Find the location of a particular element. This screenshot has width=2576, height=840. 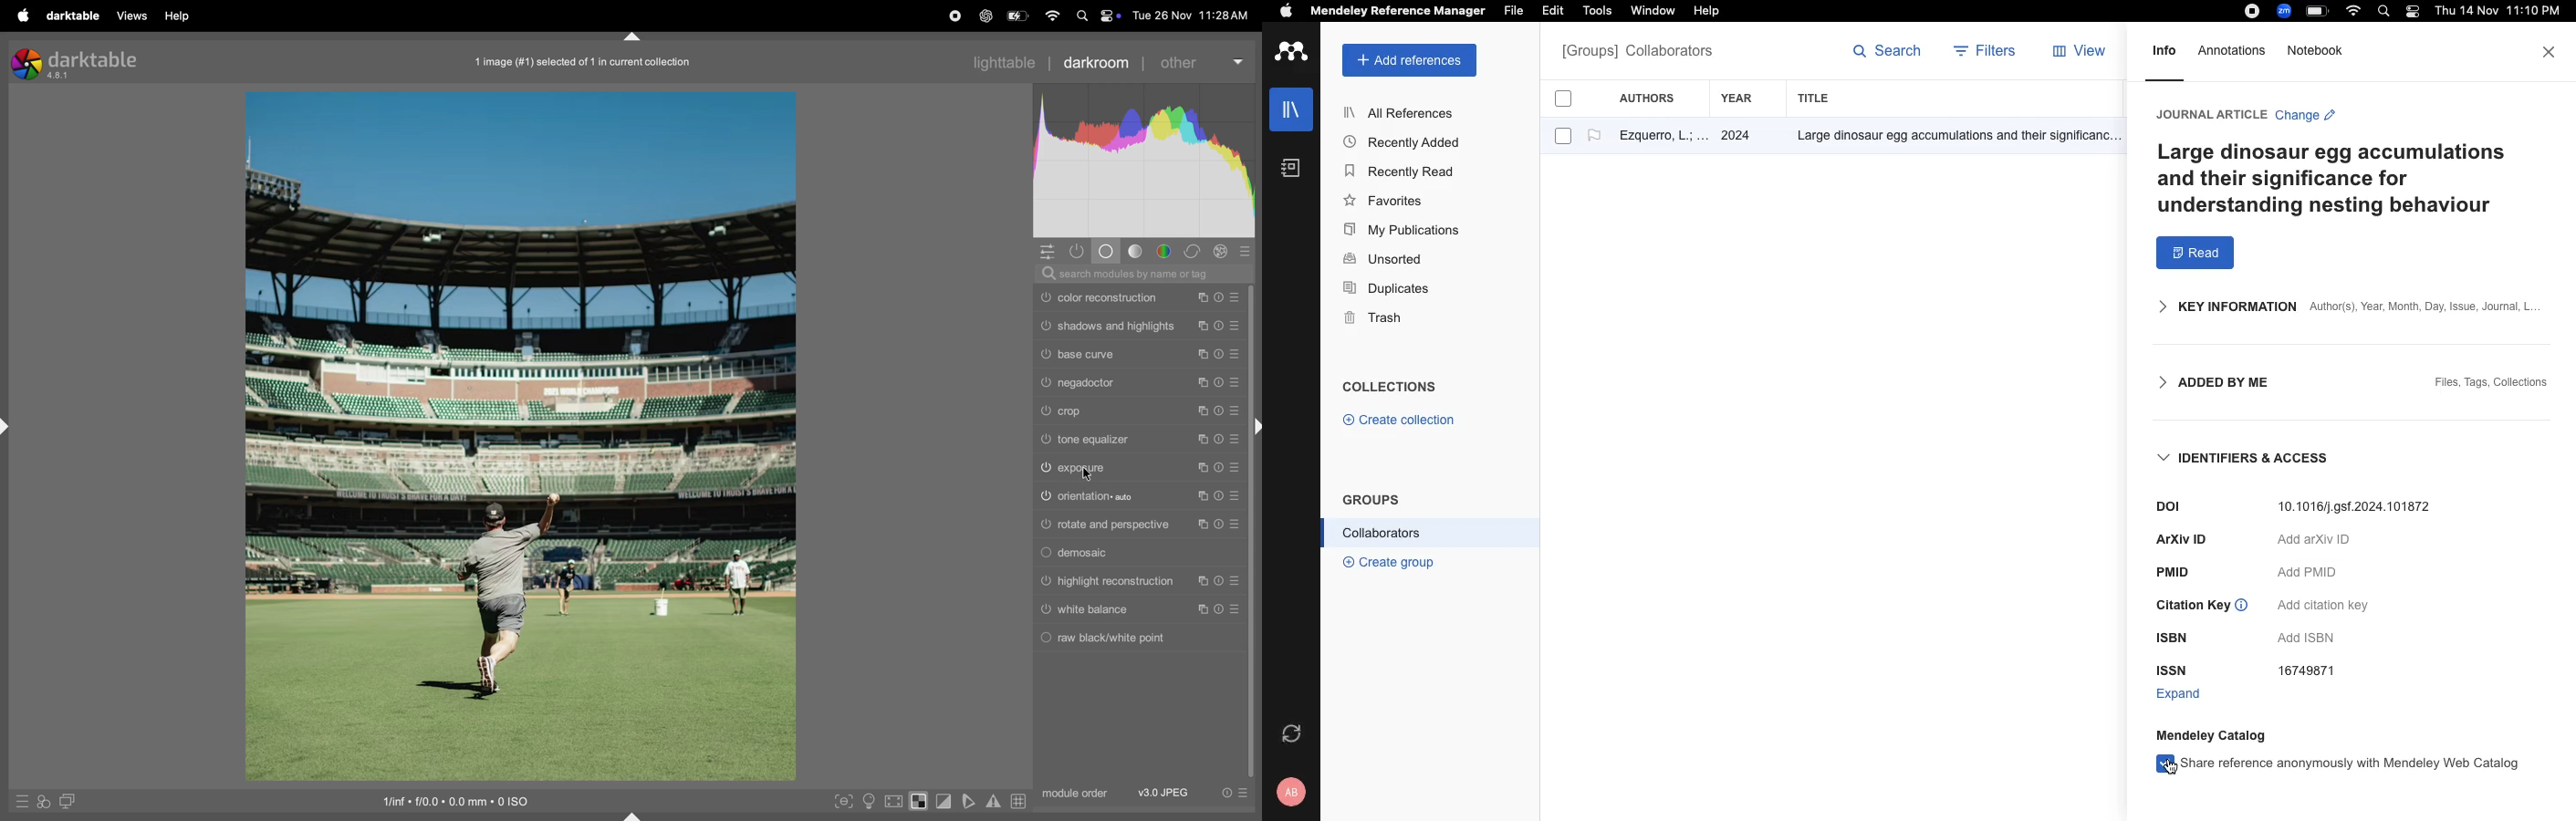

Edit is located at coordinates (1556, 12).